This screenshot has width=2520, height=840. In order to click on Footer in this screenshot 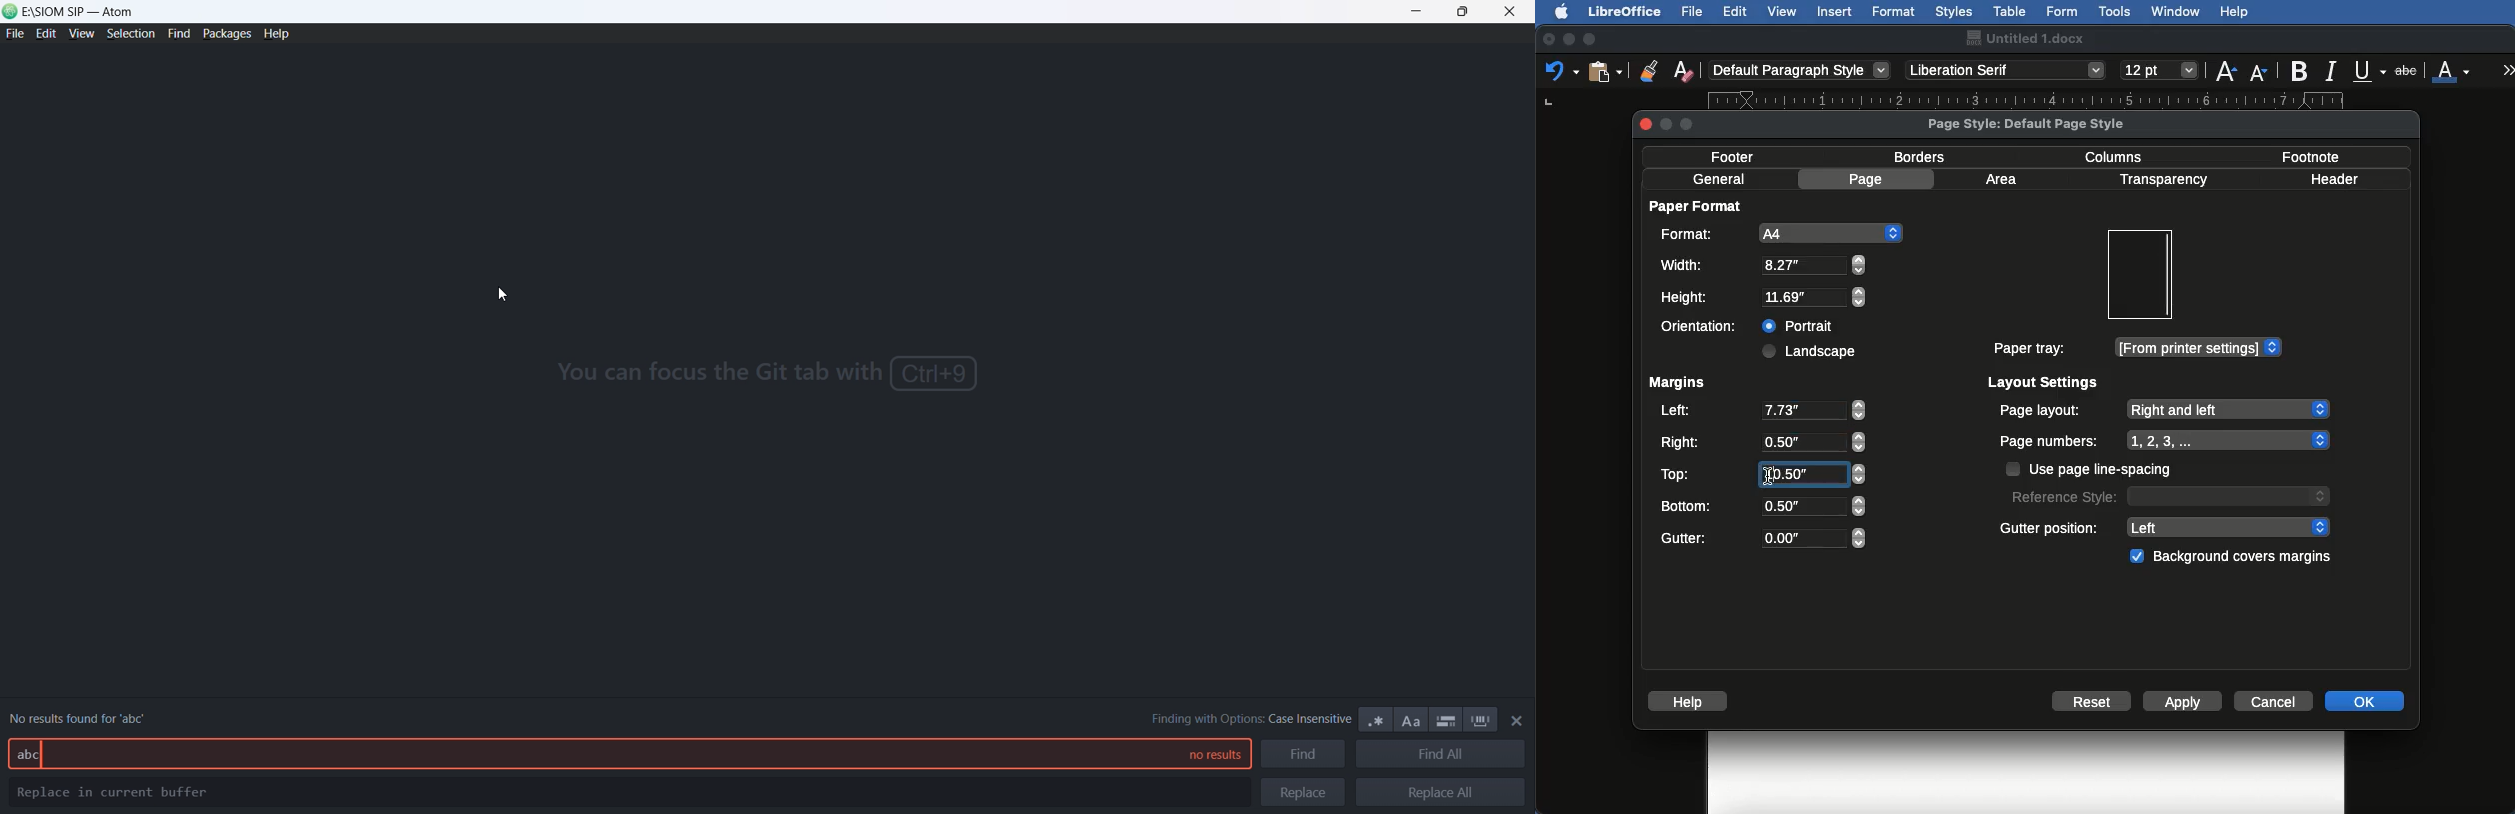, I will do `click(1739, 156)`.